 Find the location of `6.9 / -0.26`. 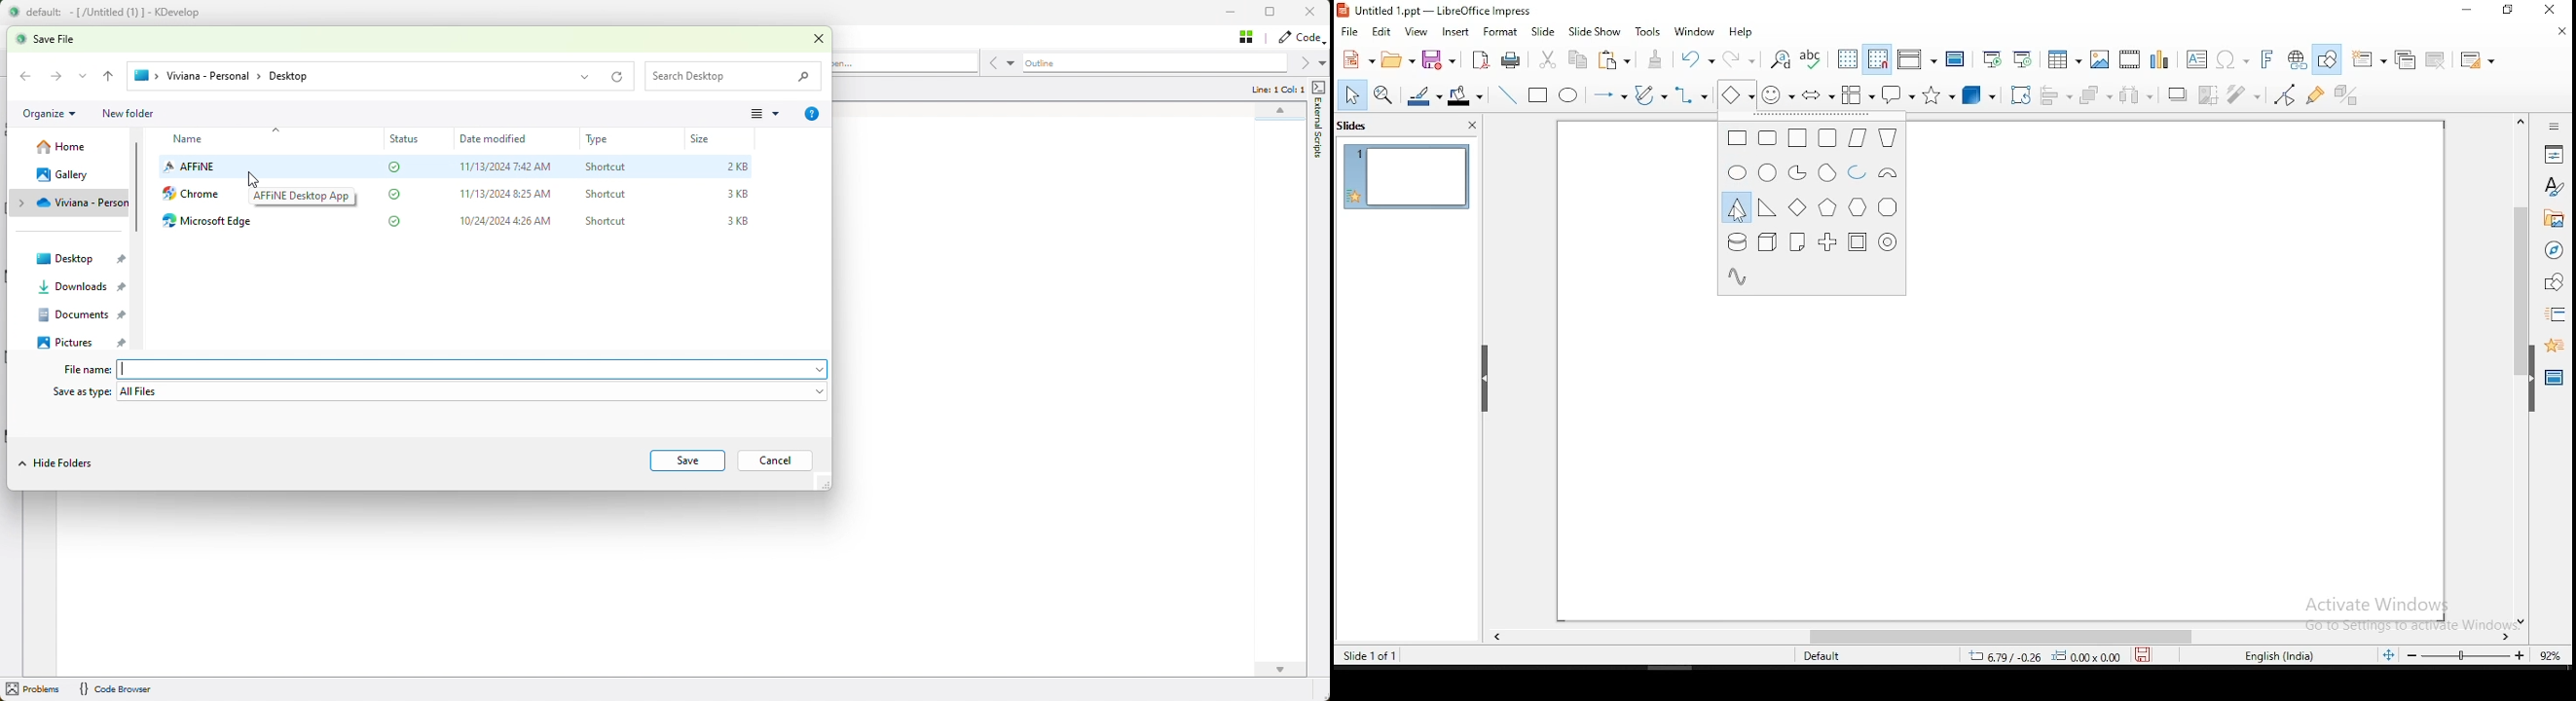

6.9 / -0.26 is located at coordinates (2002, 658).